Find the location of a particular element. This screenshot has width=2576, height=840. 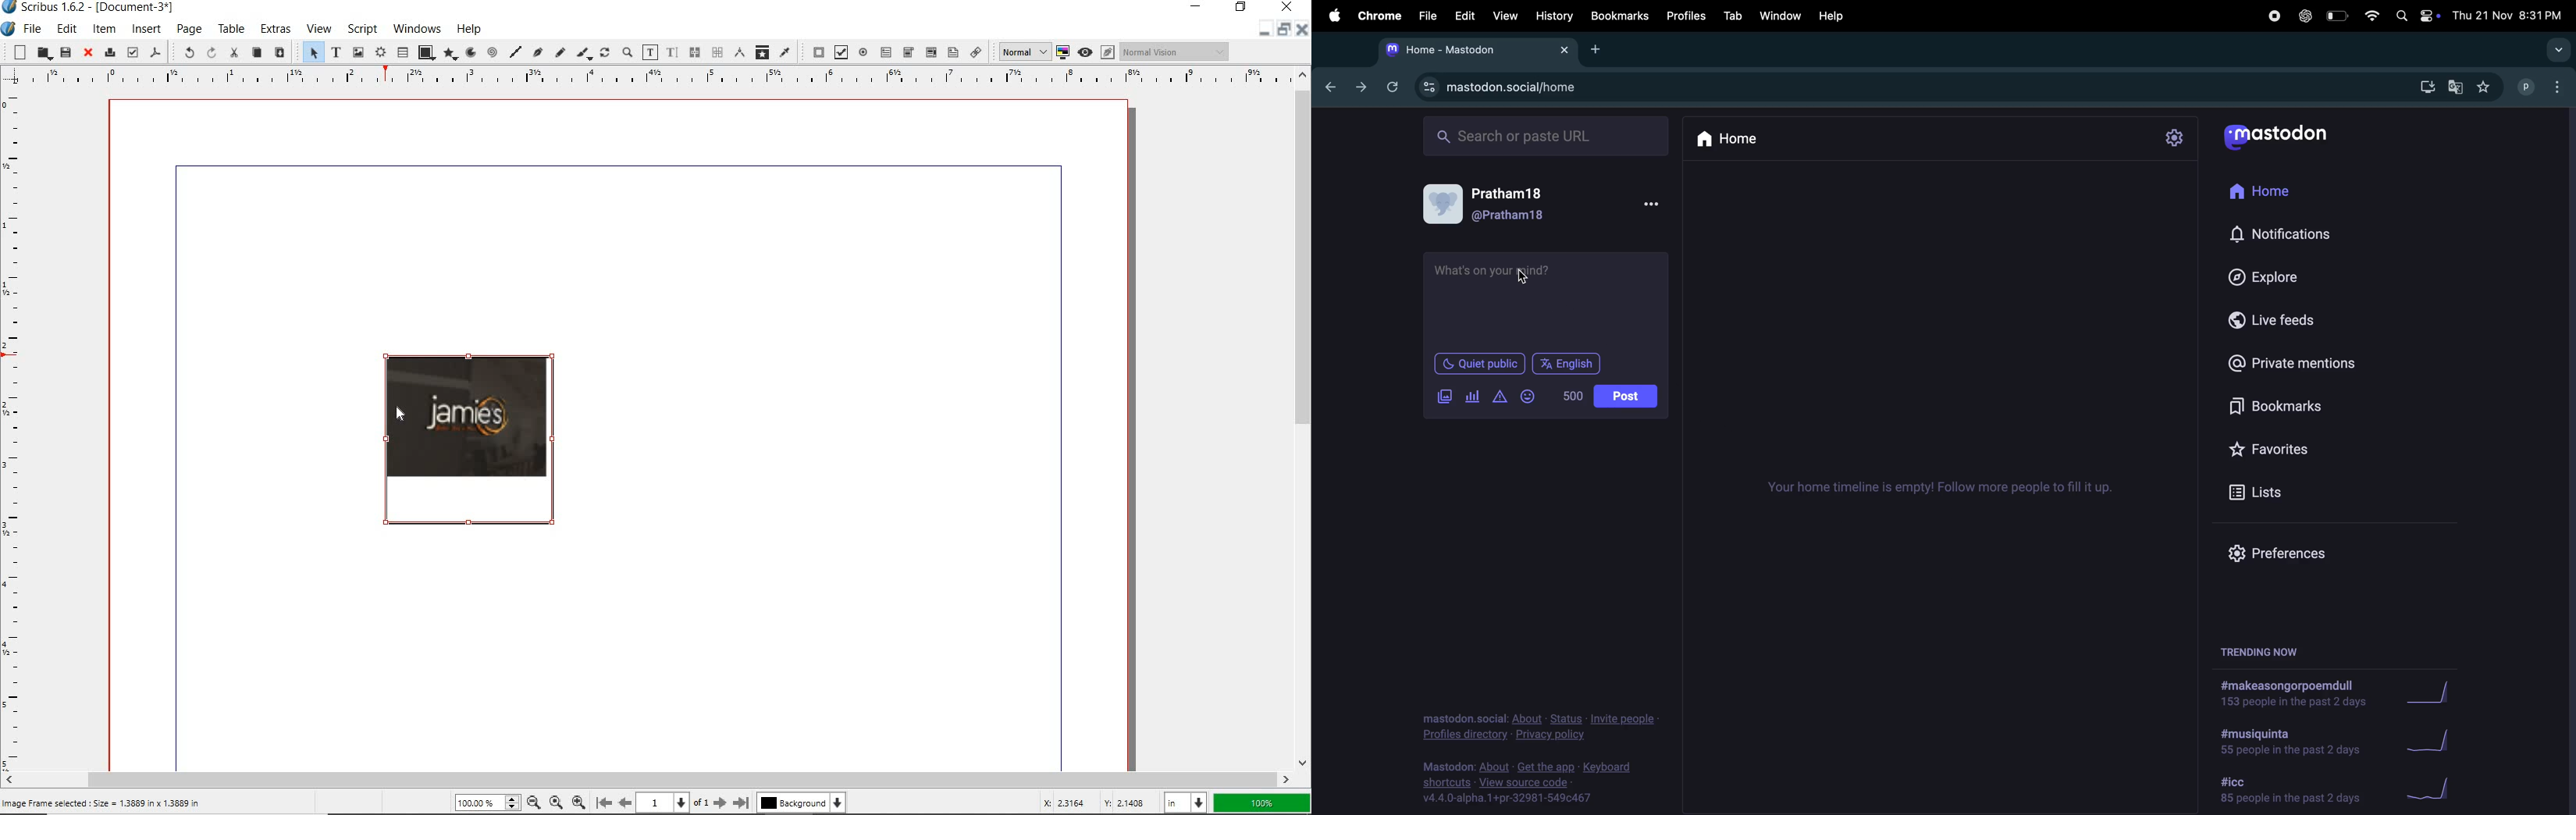

date and time is located at coordinates (2510, 15).